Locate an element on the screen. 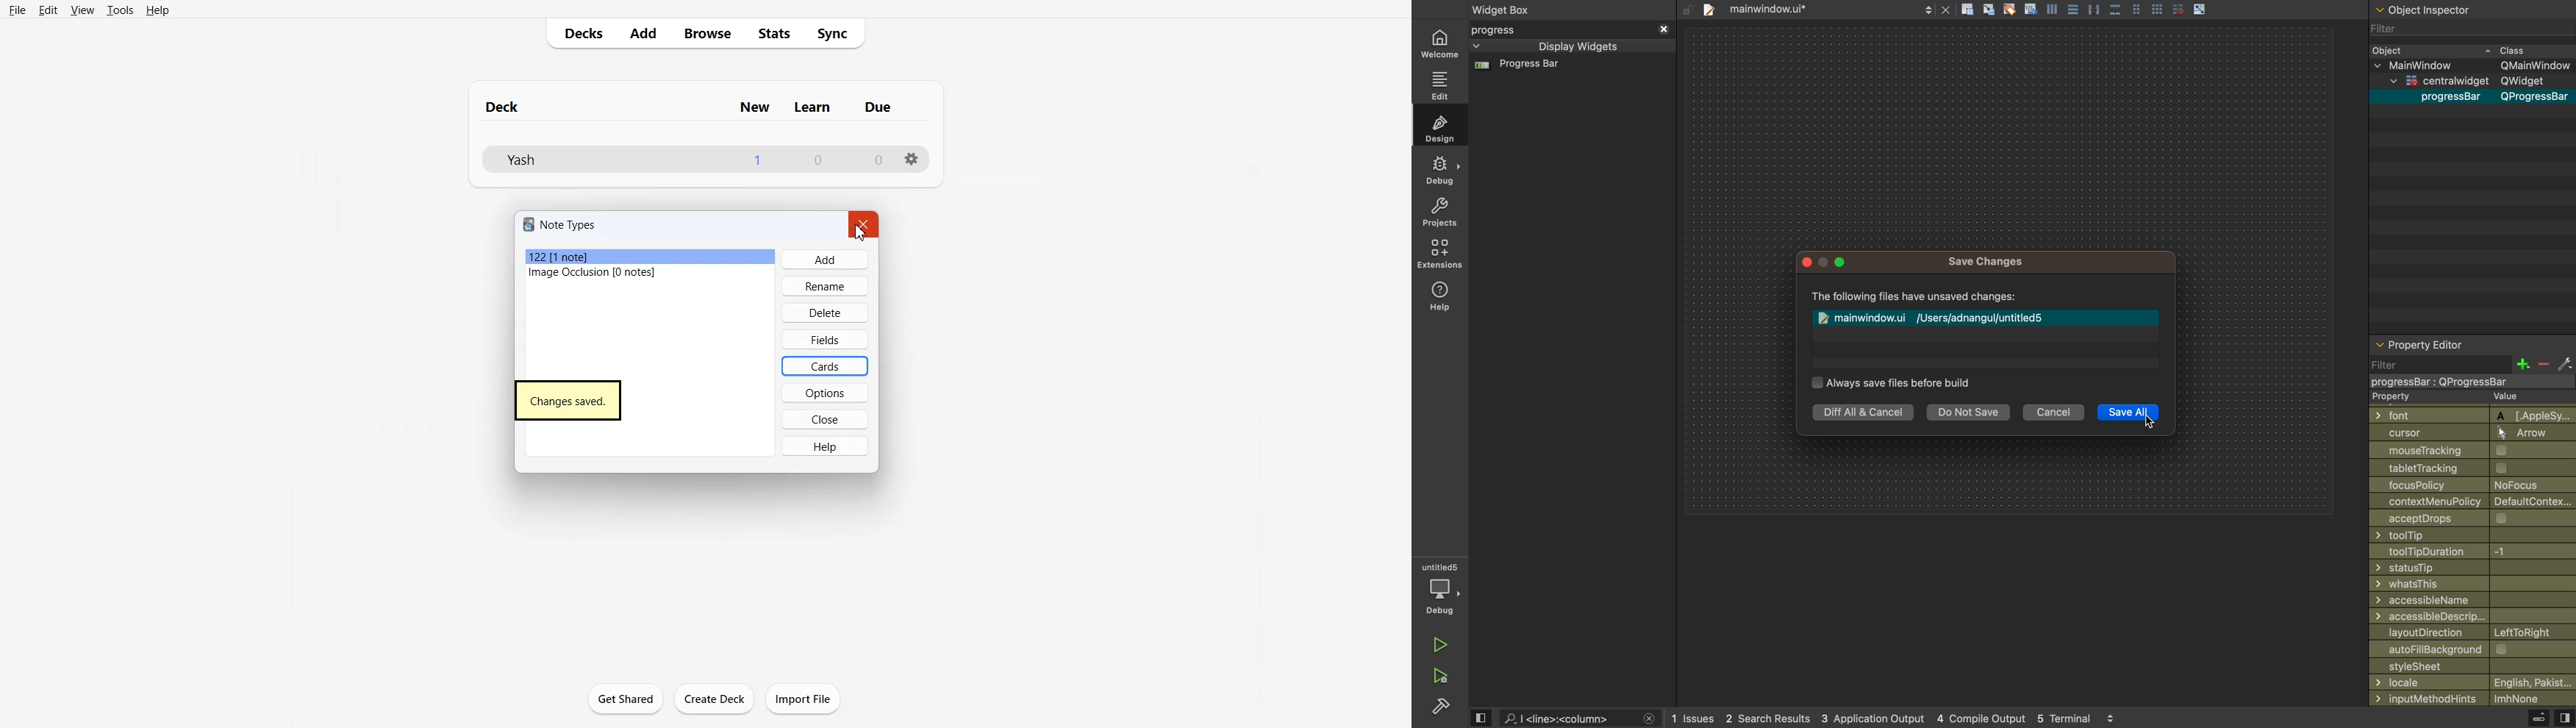 The height and width of the screenshot is (728, 2576). Create Deck is located at coordinates (715, 699).